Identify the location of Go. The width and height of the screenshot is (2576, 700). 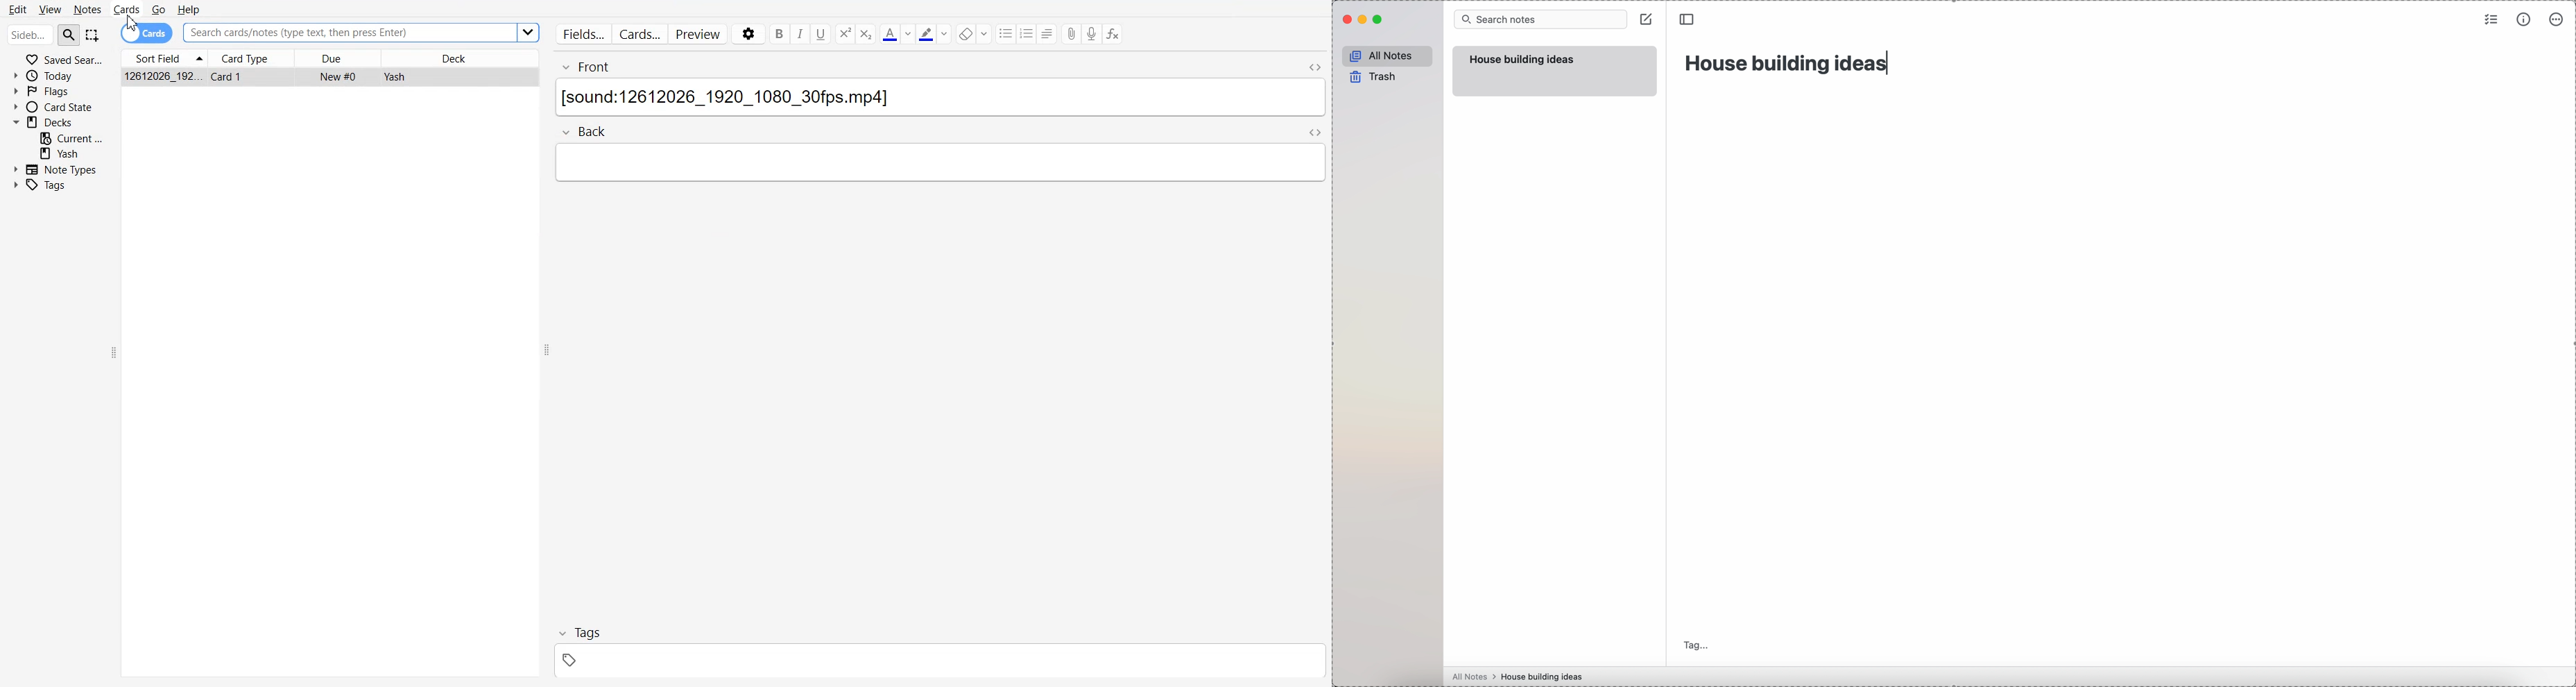
(157, 9).